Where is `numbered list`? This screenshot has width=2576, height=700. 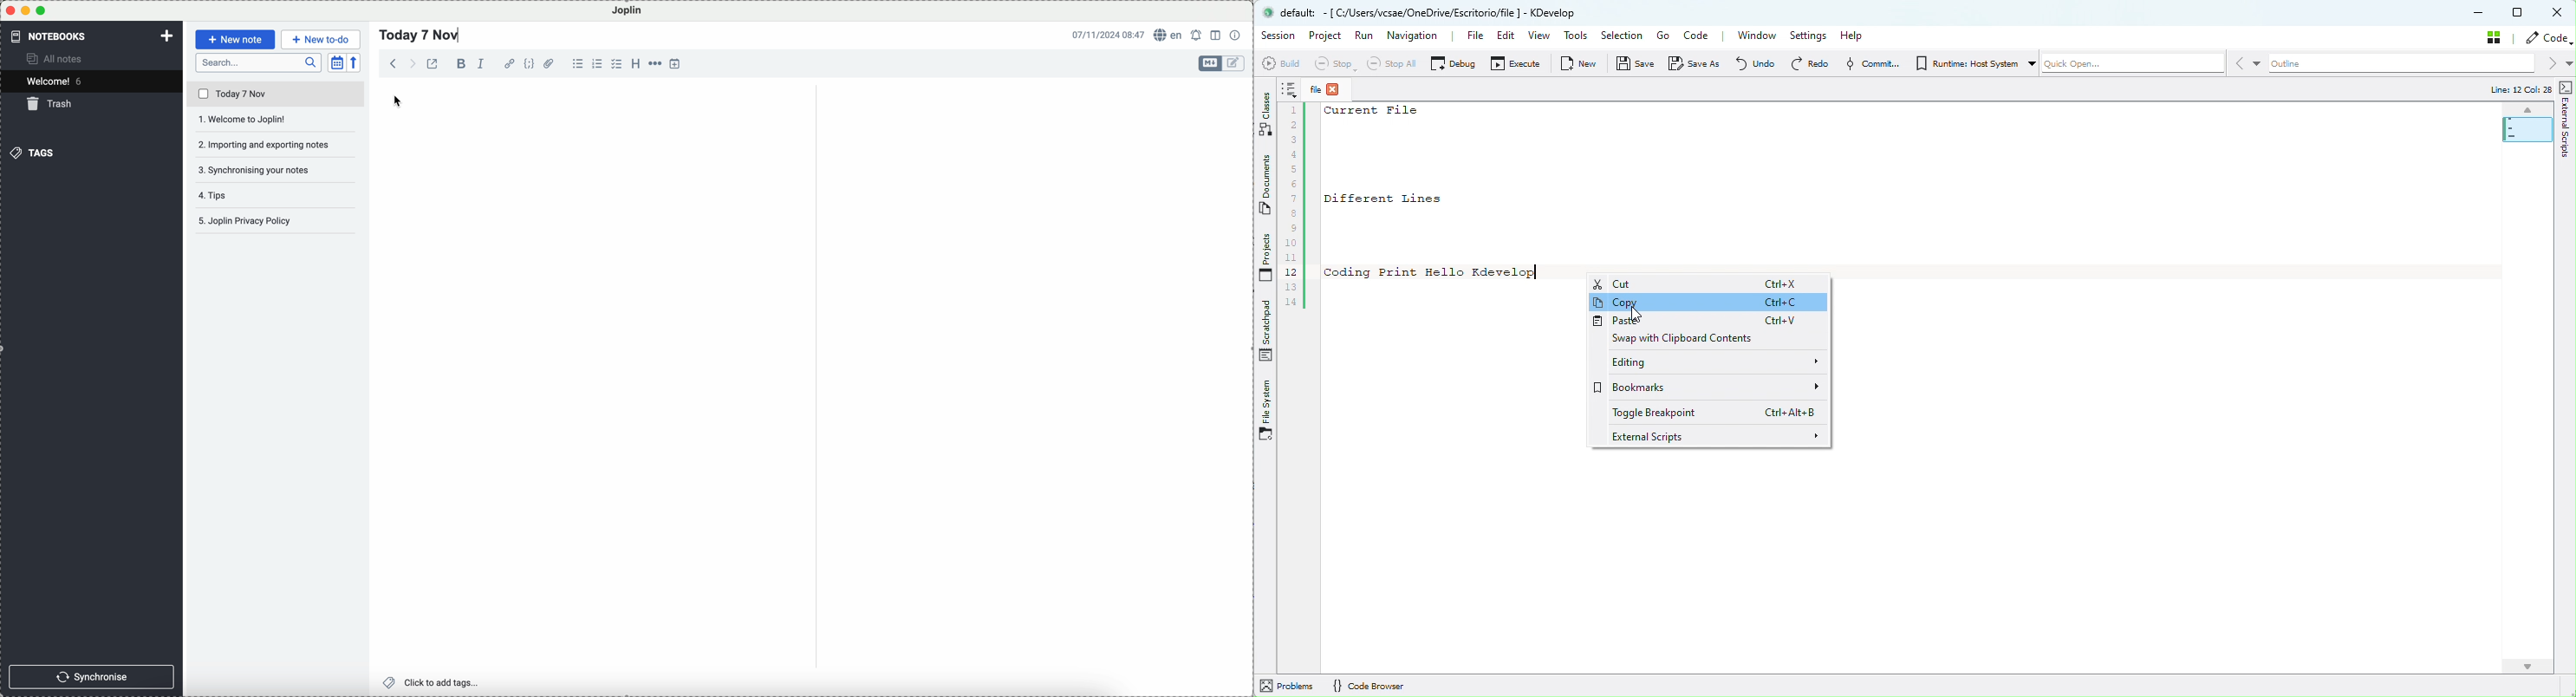 numbered list is located at coordinates (597, 64).